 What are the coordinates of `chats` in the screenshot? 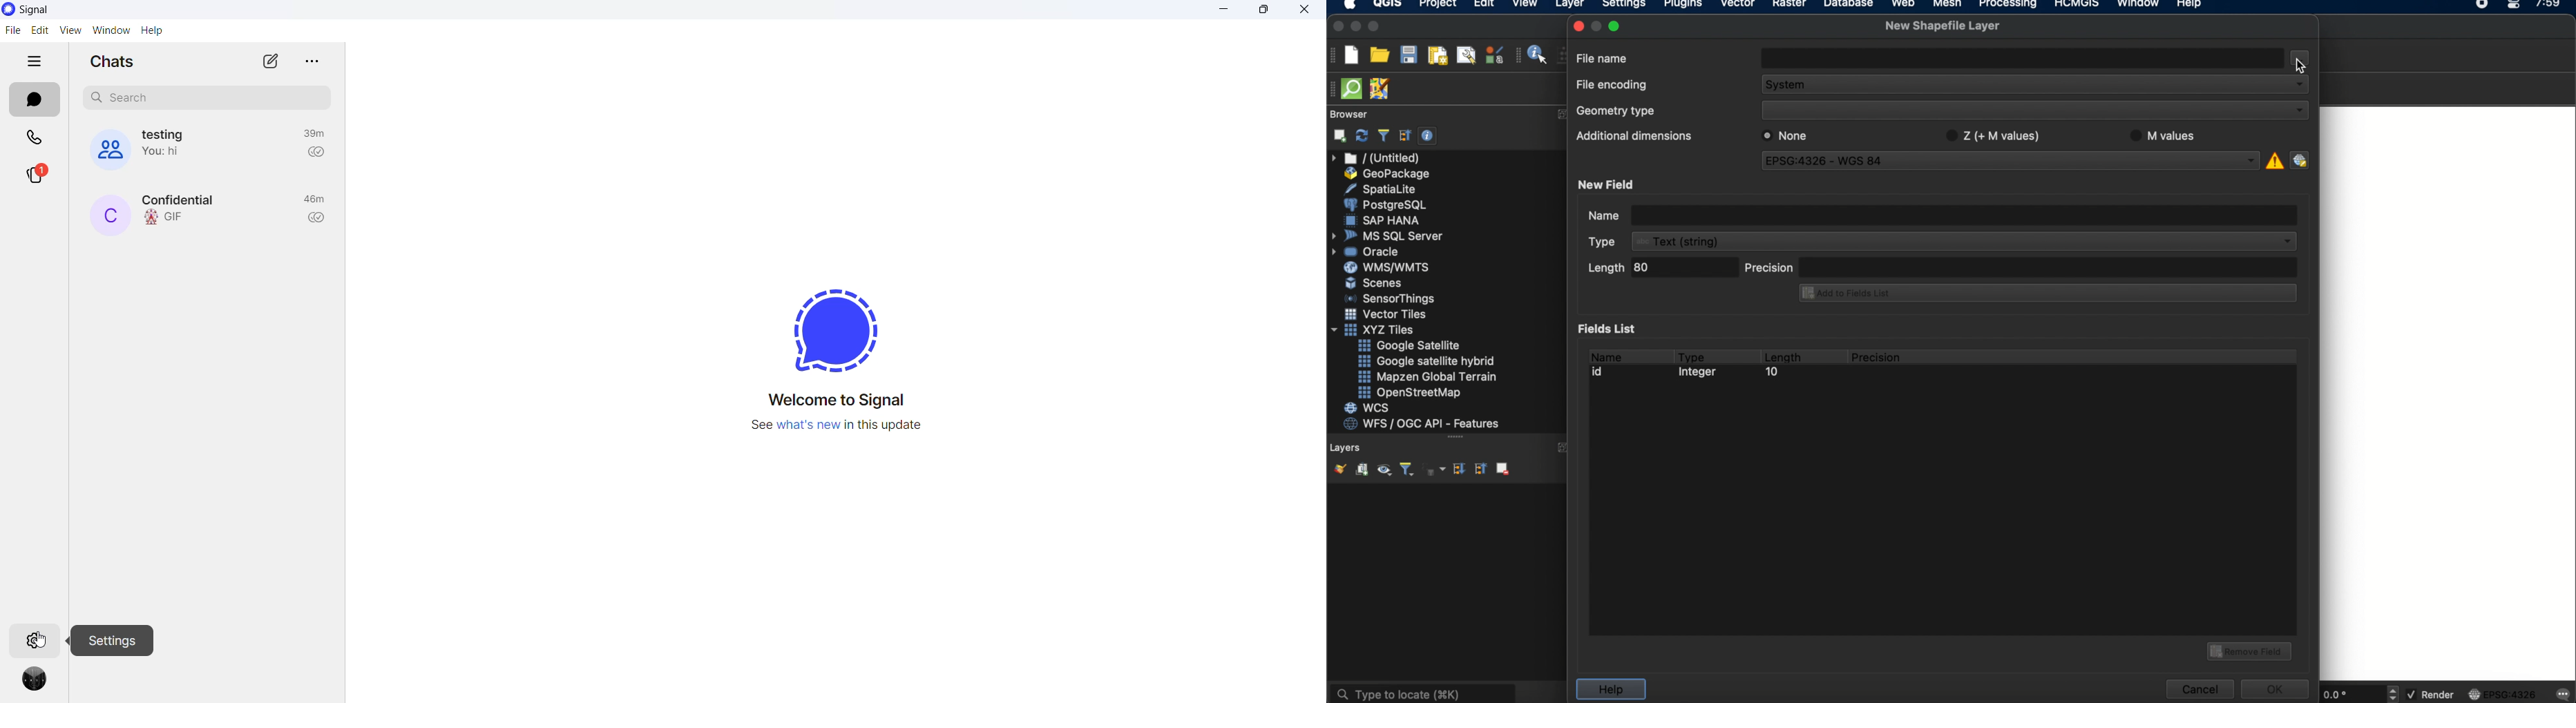 It's located at (32, 101).